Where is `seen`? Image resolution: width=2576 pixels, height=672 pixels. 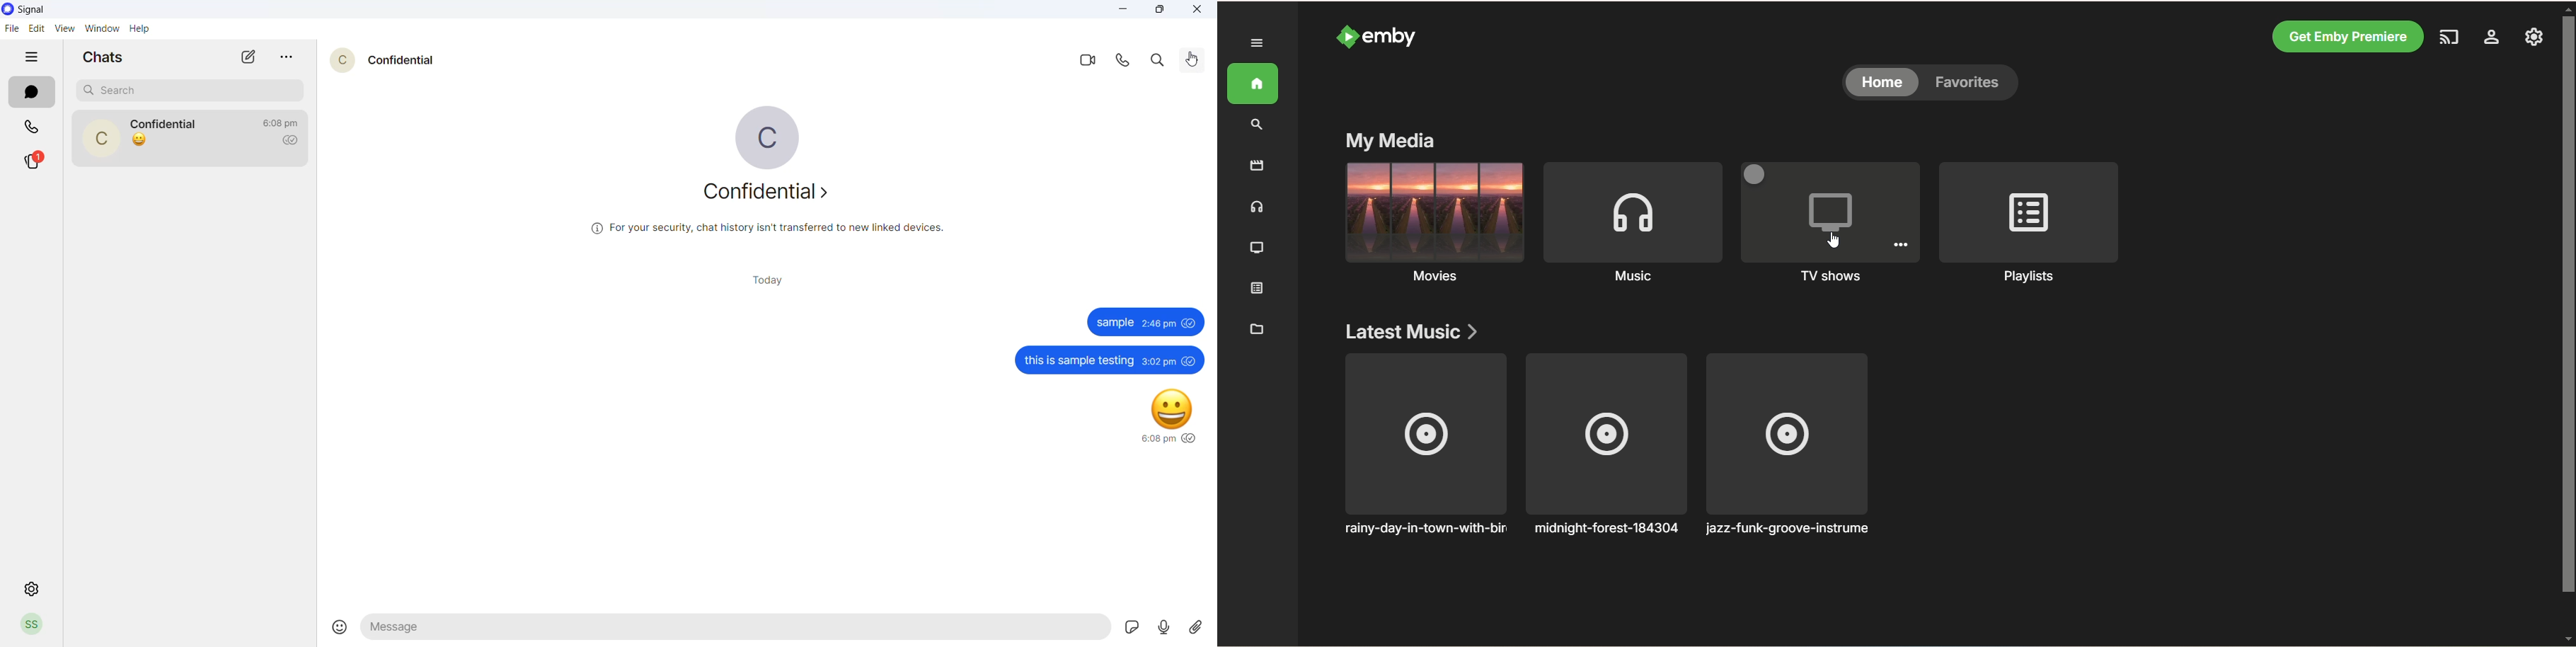 seen is located at coordinates (1188, 324).